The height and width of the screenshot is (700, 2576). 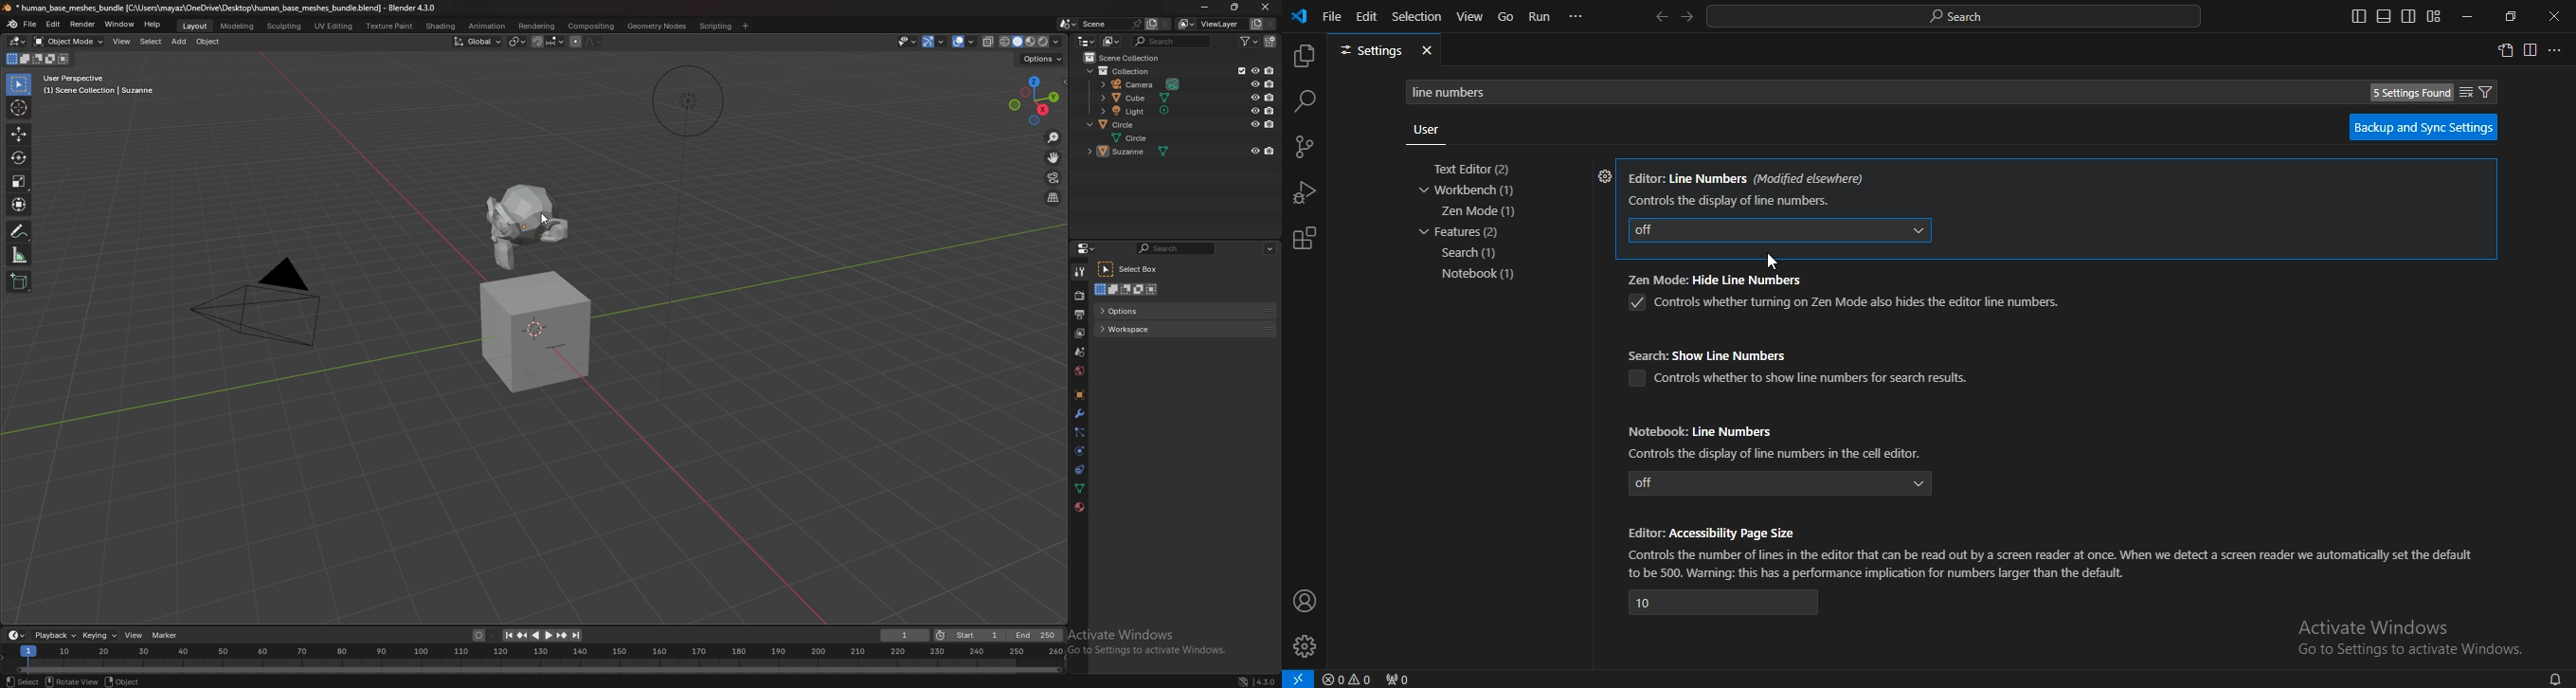 What do you see at coordinates (1133, 152) in the screenshot?
I see `suzanne` at bounding box center [1133, 152].